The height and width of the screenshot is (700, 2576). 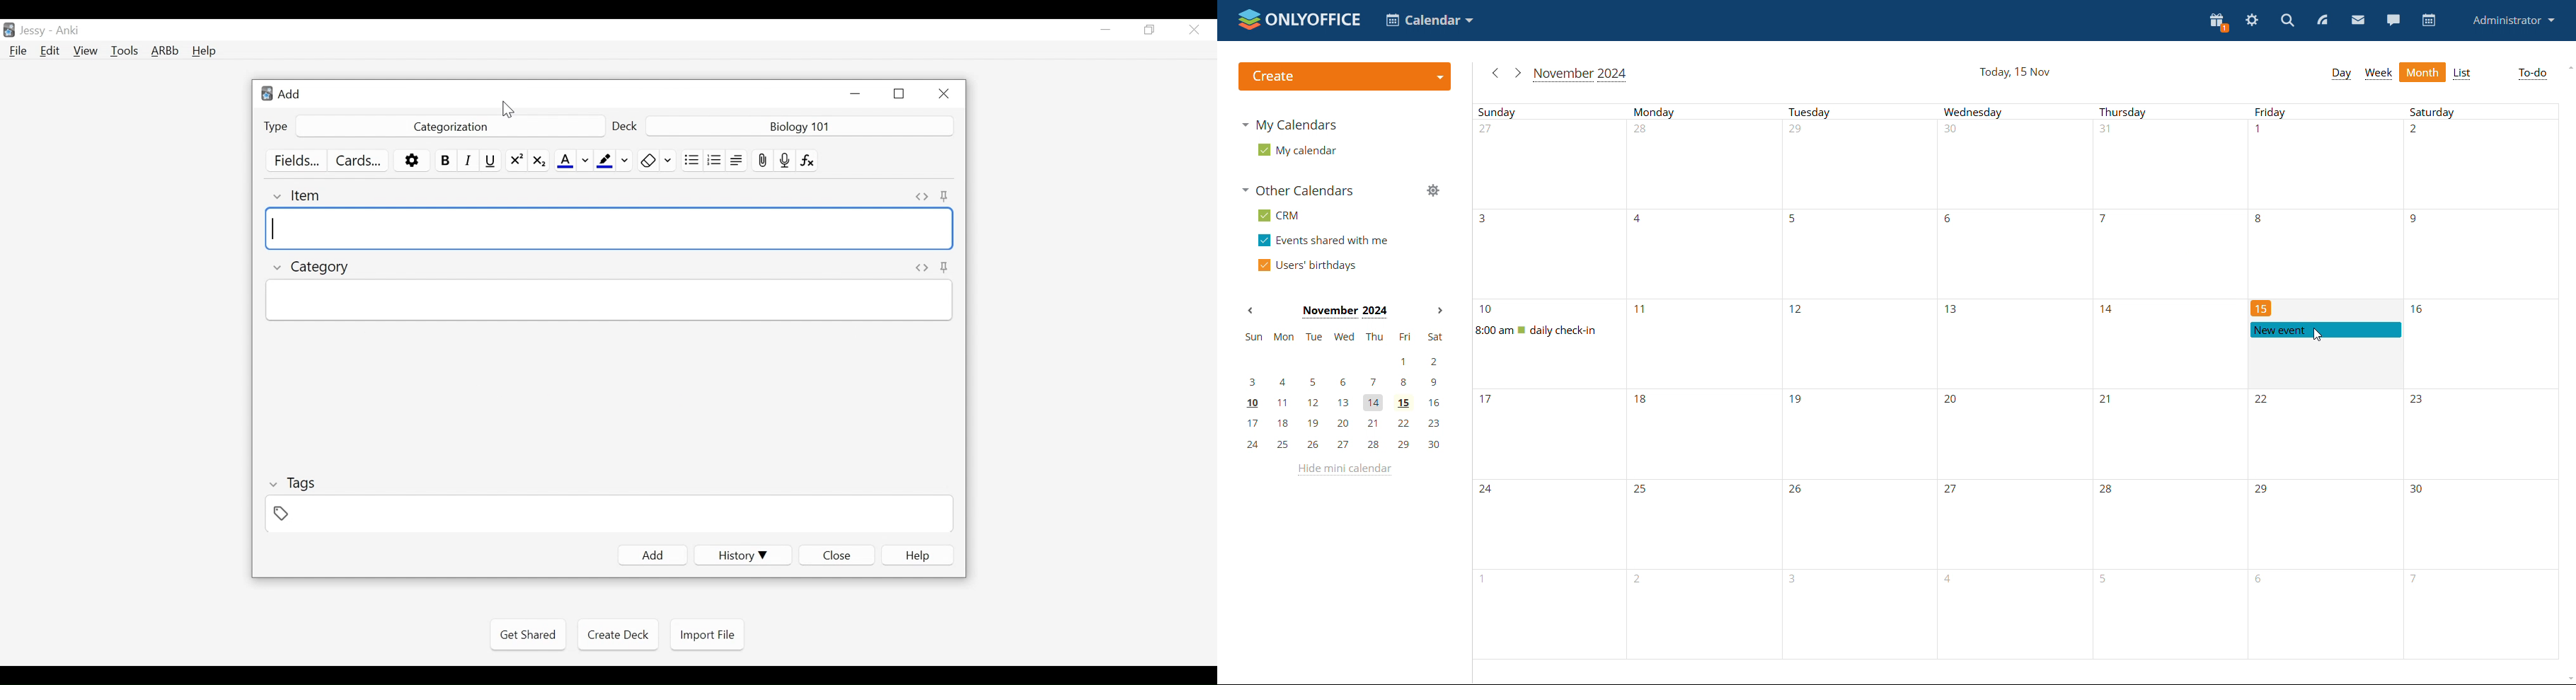 I want to click on Add, so click(x=289, y=93).